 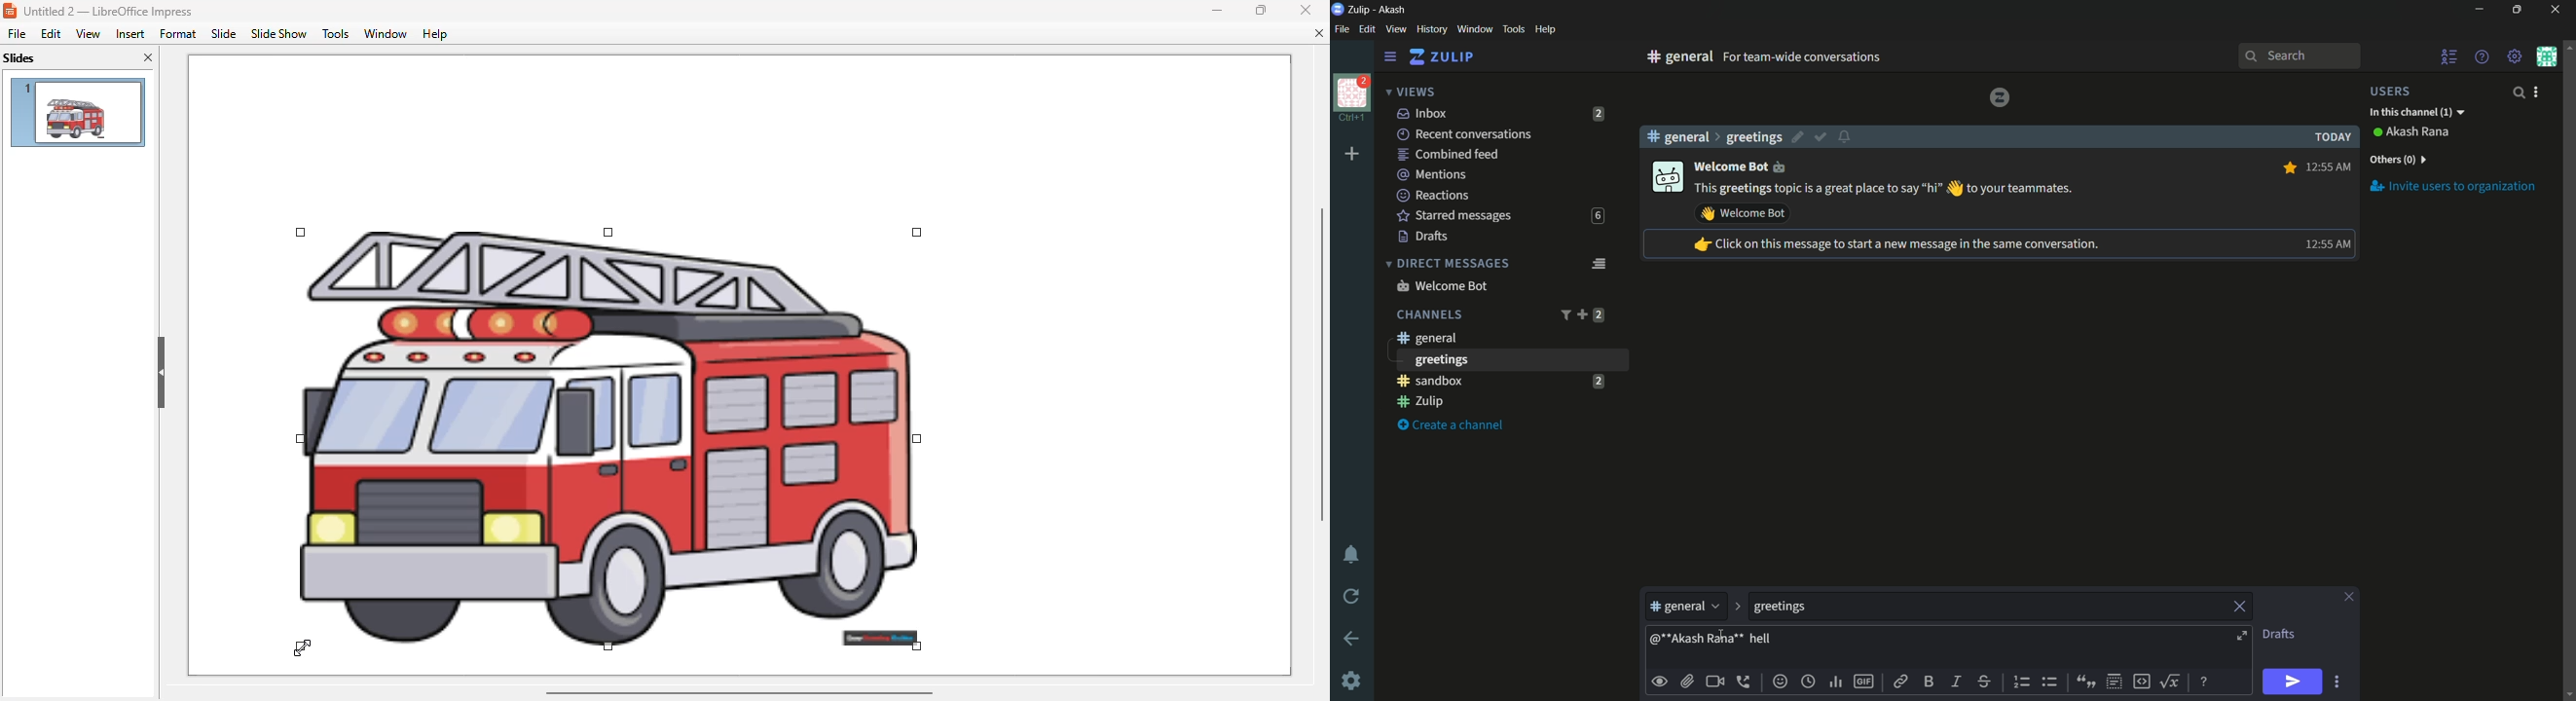 I want to click on starred messages, so click(x=1454, y=216).